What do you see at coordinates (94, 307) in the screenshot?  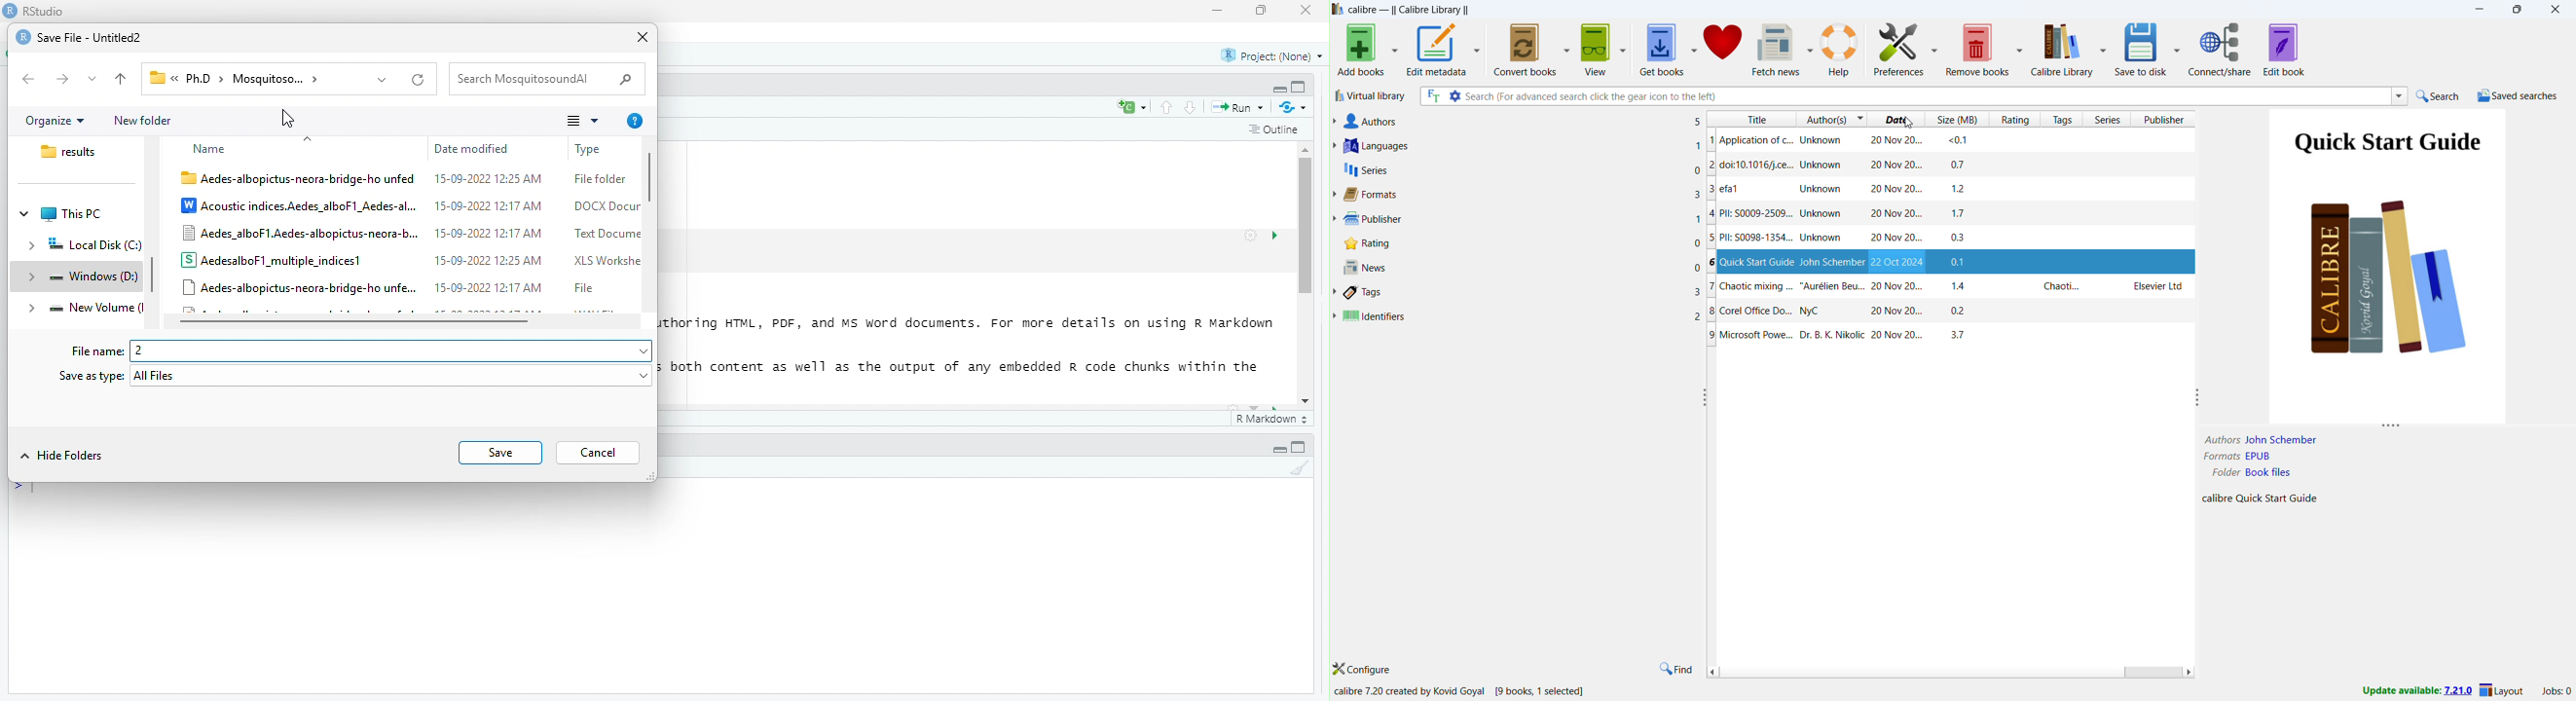 I see `New Volume (I:)` at bounding box center [94, 307].